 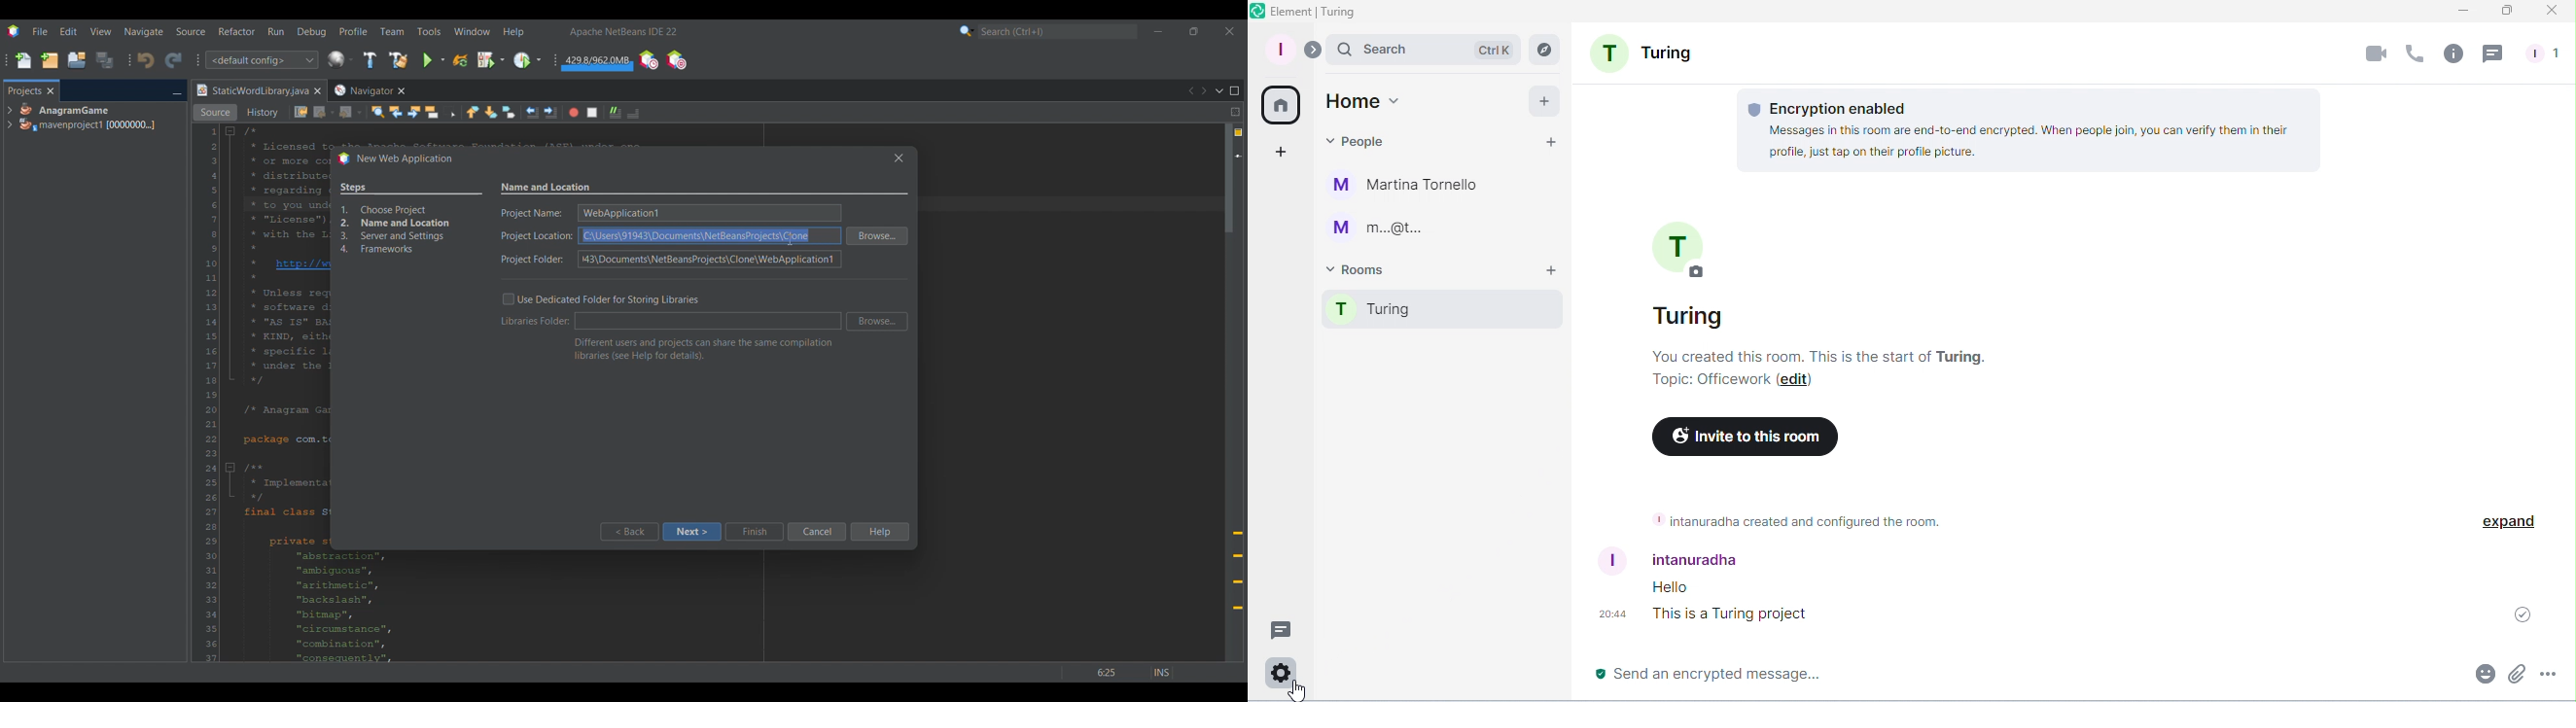 What do you see at coordinates (1798, 605) in the screenshot?
I see `Message` at bounding box center [1798, 605].